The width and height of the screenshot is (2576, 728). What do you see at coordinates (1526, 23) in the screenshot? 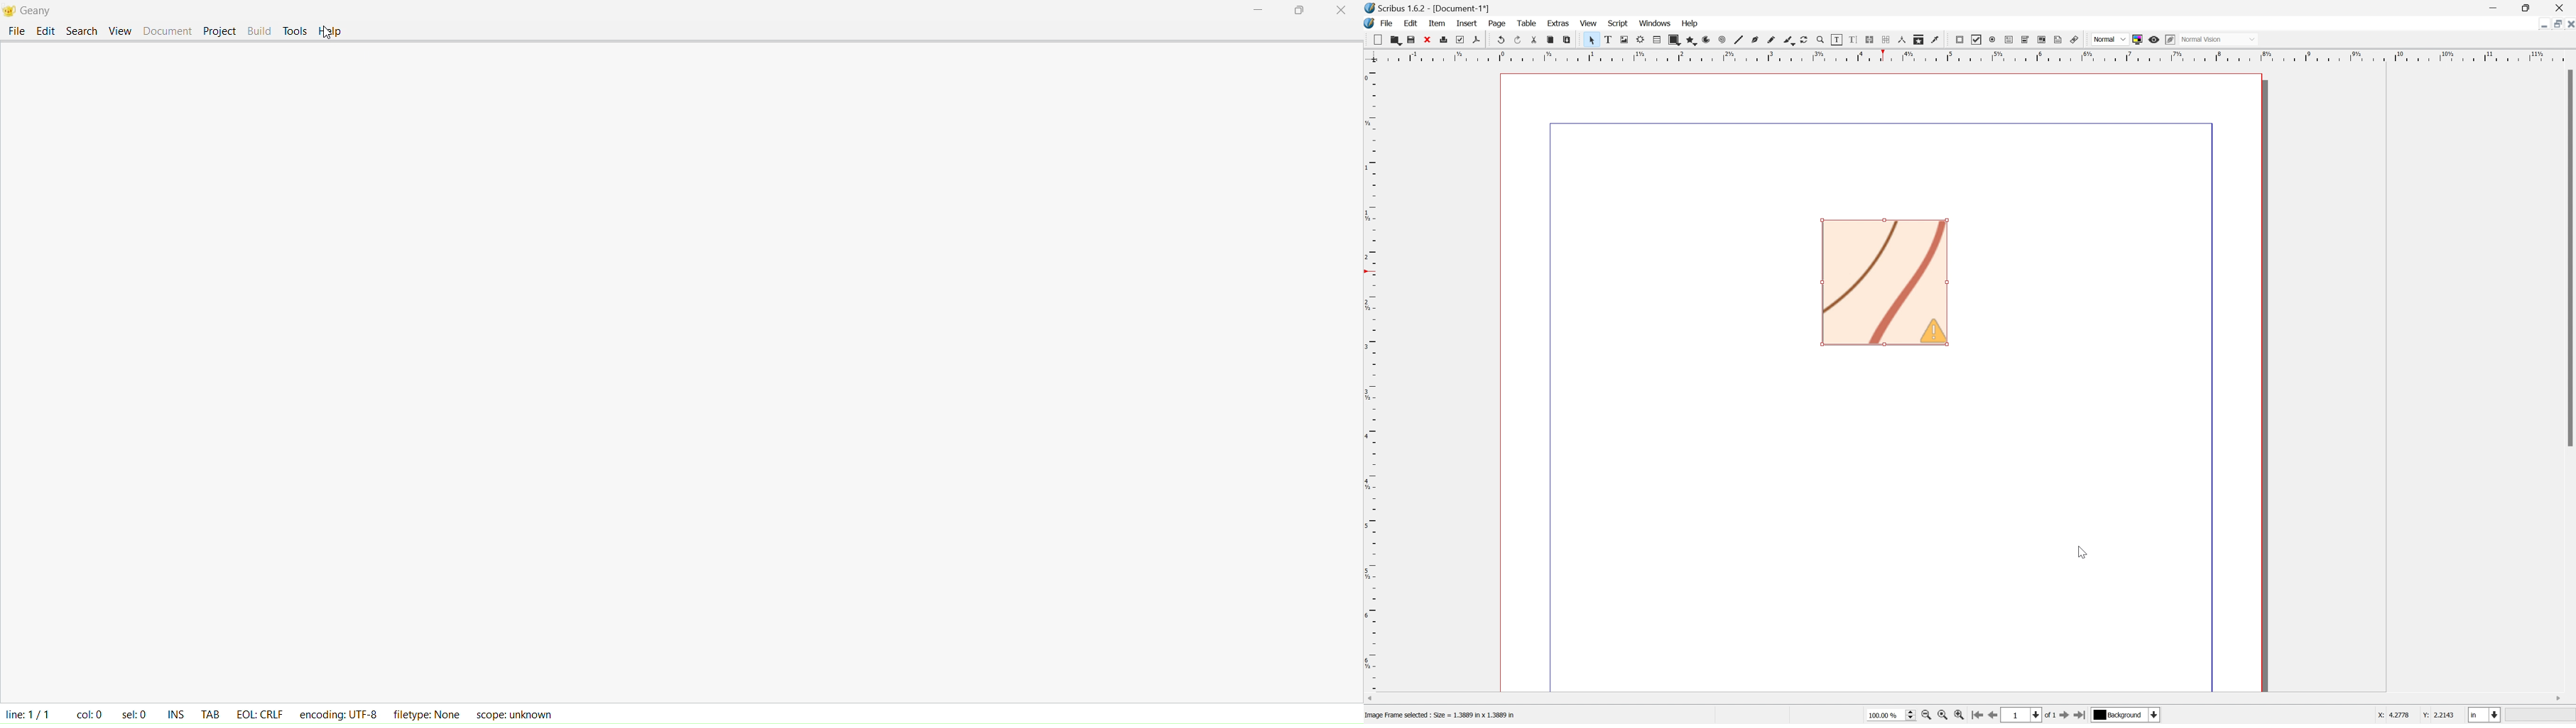
I see `Table` at bounding box center [1526, 23].